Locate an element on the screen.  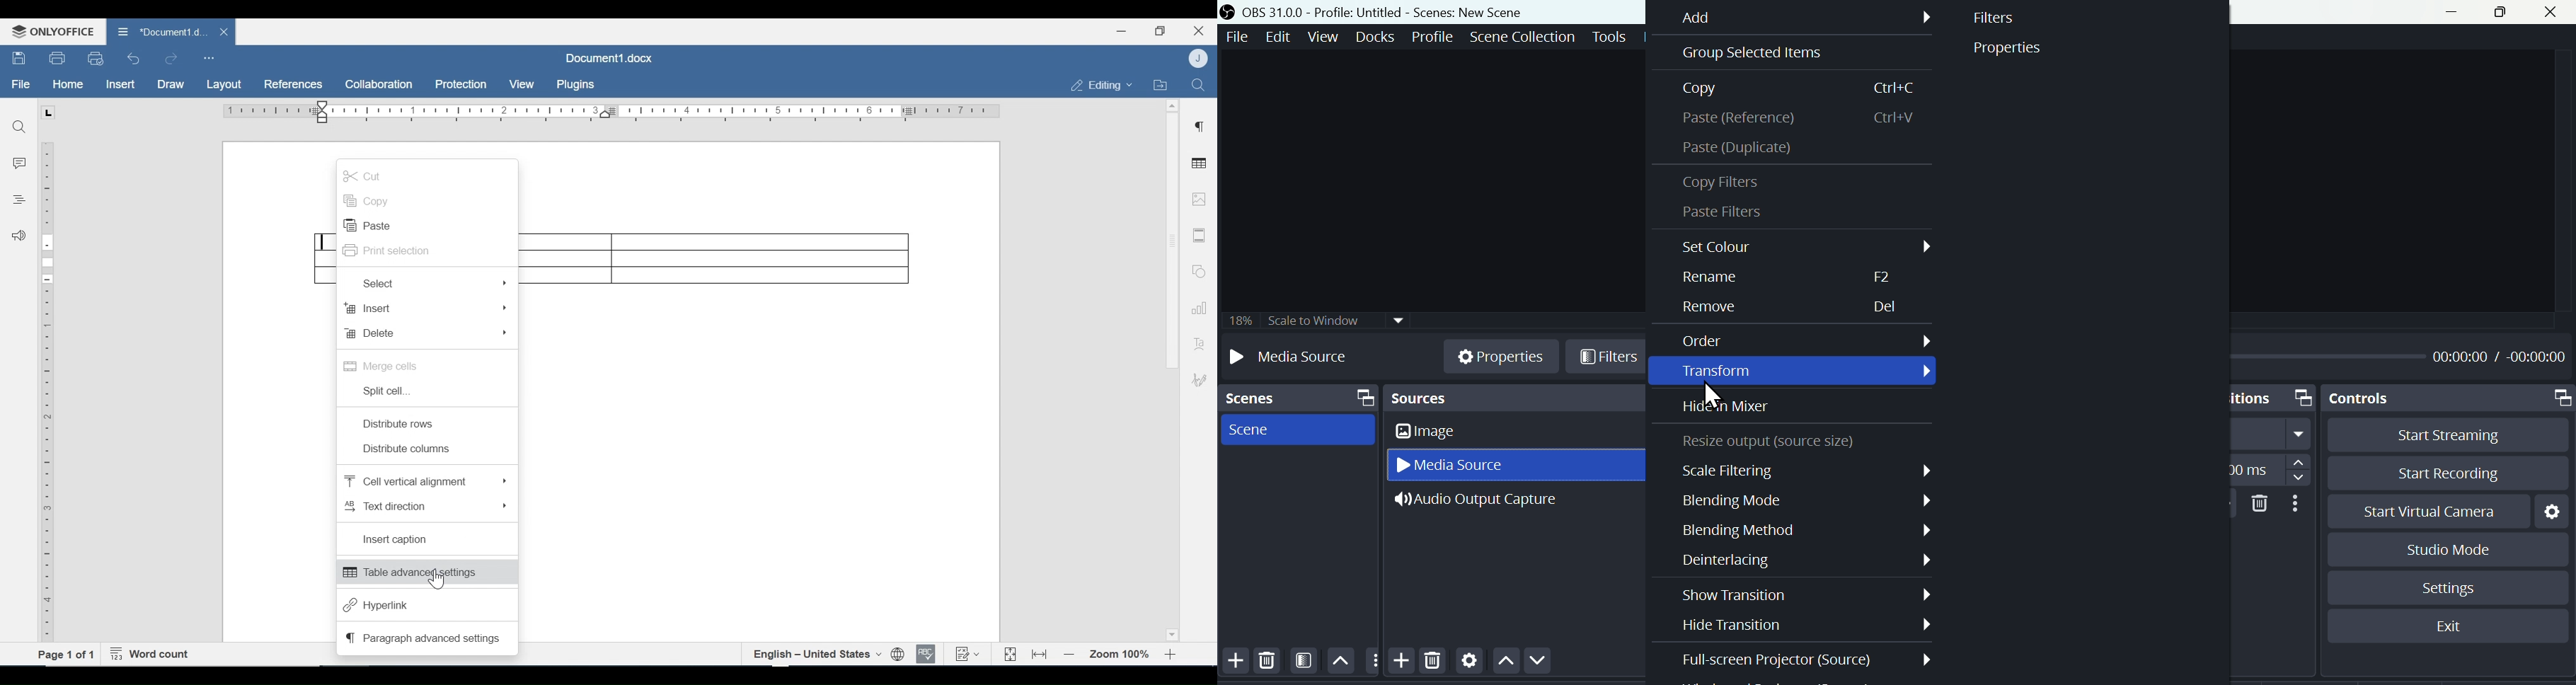
Graph is located at coordinates (1197, 306).